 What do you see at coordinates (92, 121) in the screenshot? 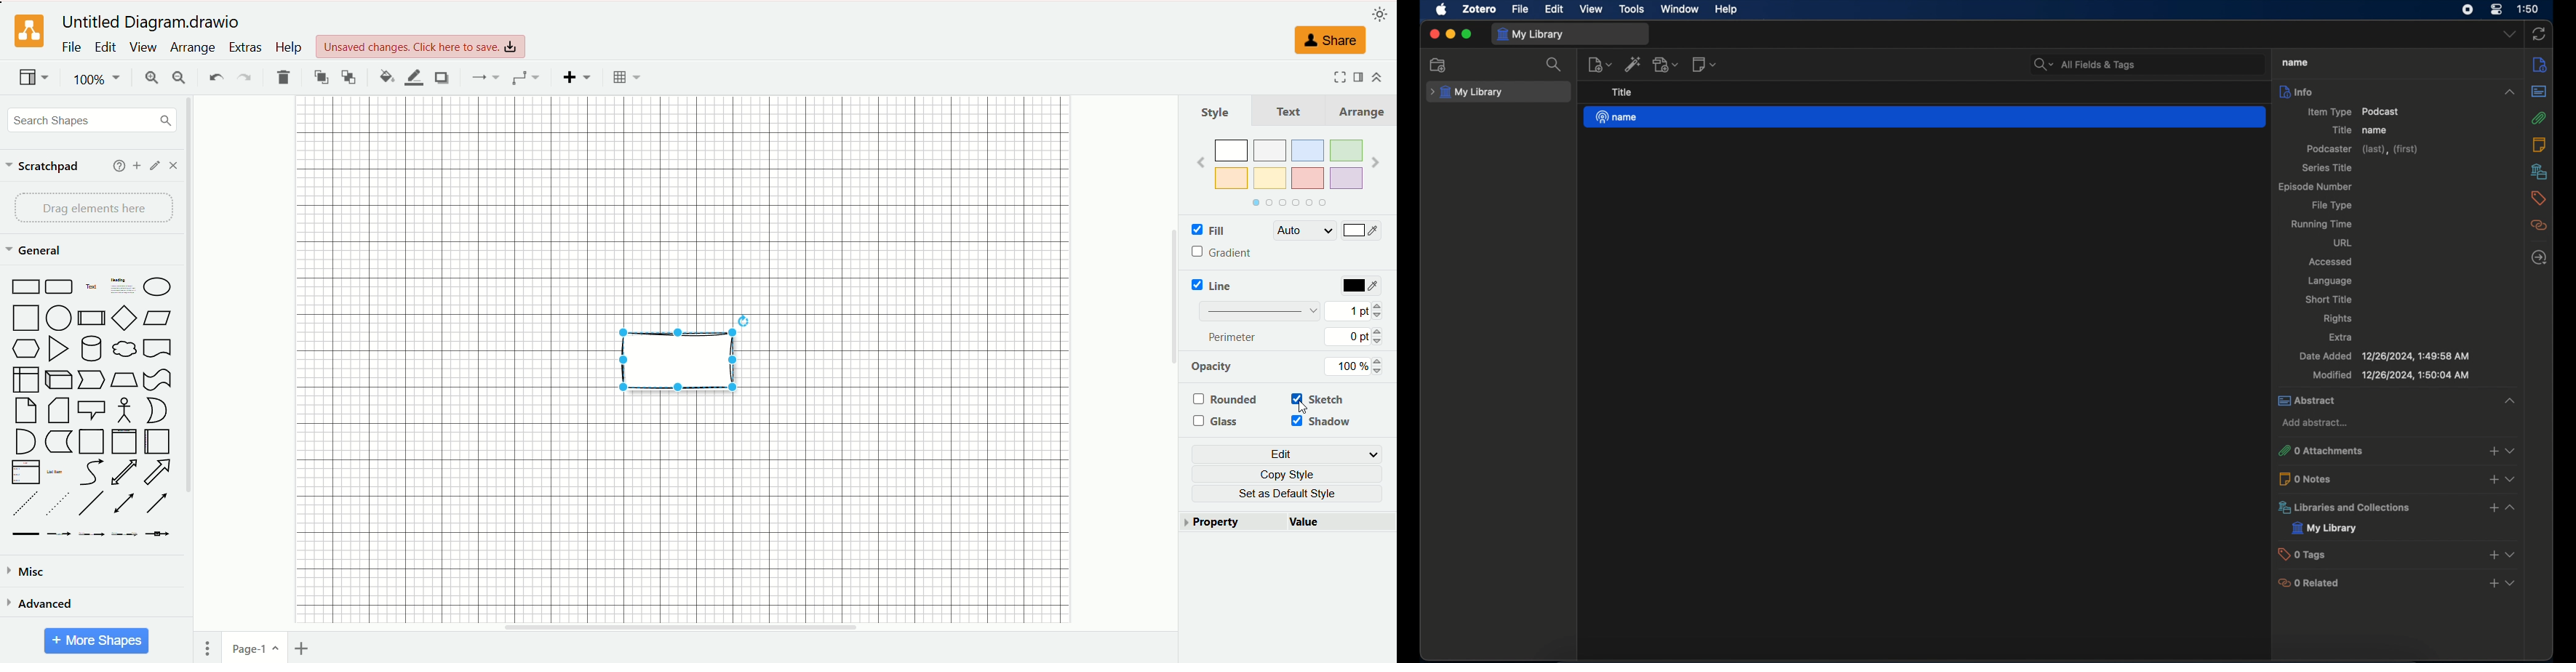
I see `search` at bounding box center [92, 121].